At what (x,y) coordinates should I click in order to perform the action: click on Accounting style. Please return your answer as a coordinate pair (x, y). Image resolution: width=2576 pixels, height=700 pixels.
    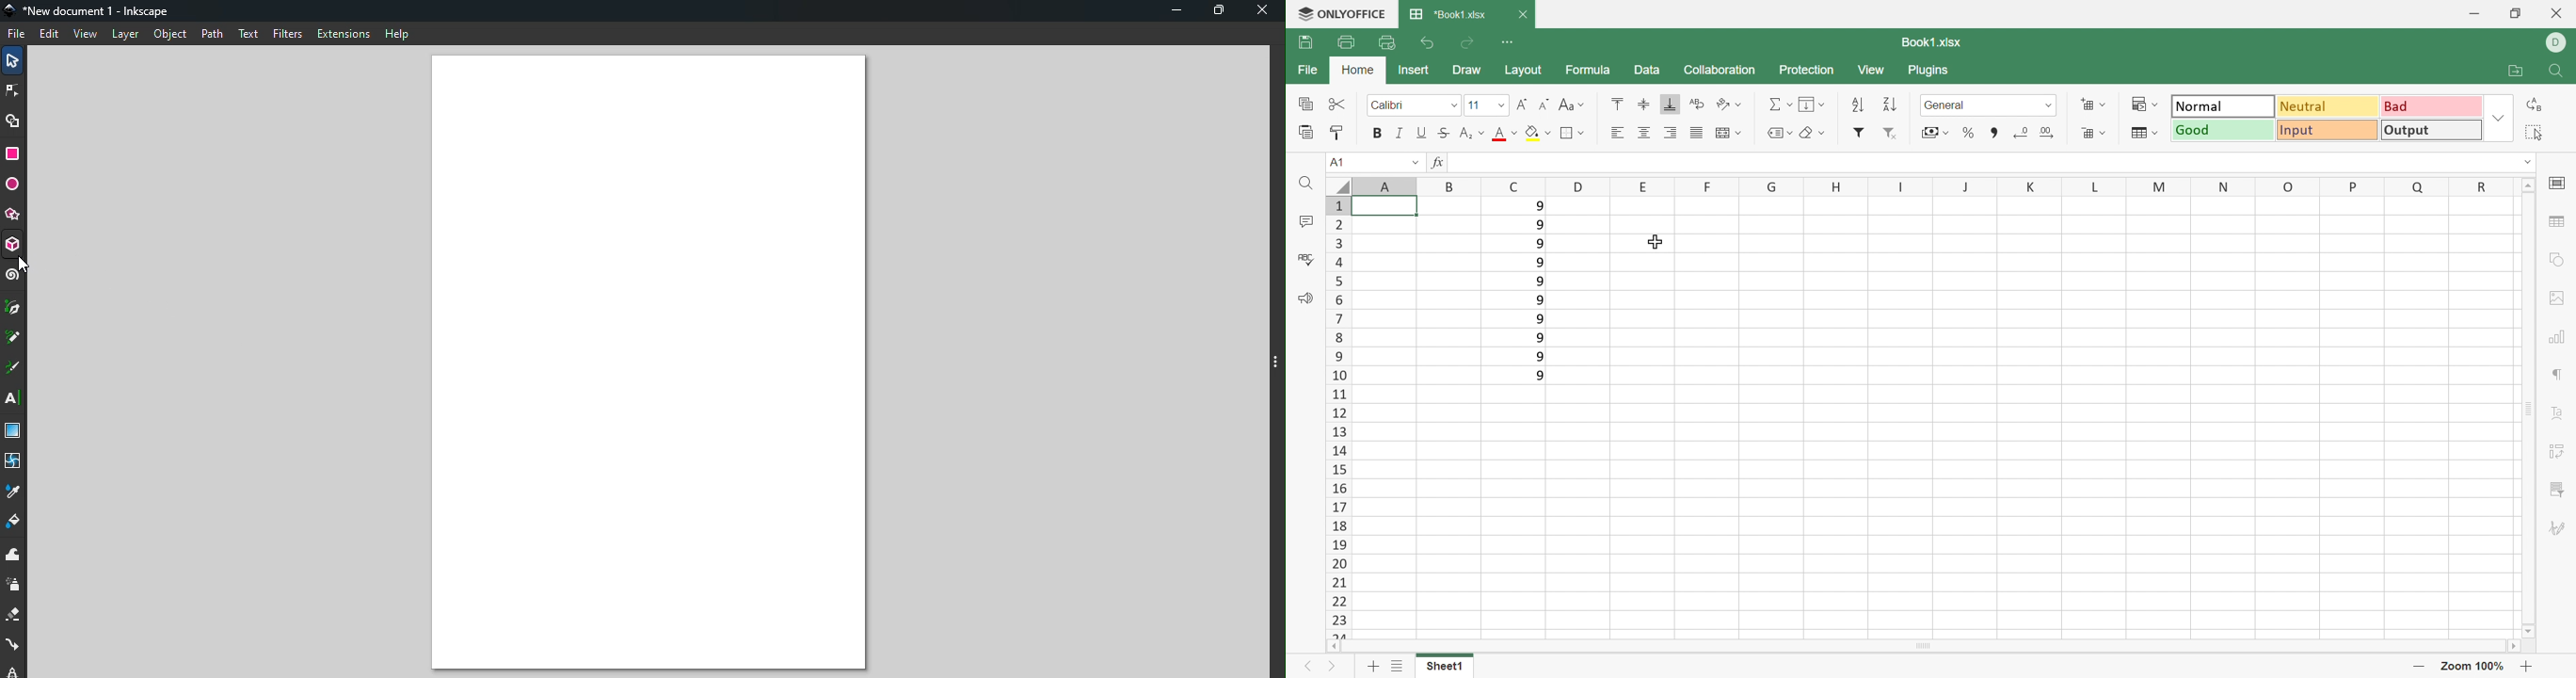
    Looking at the image, I should click on (1936, 133).